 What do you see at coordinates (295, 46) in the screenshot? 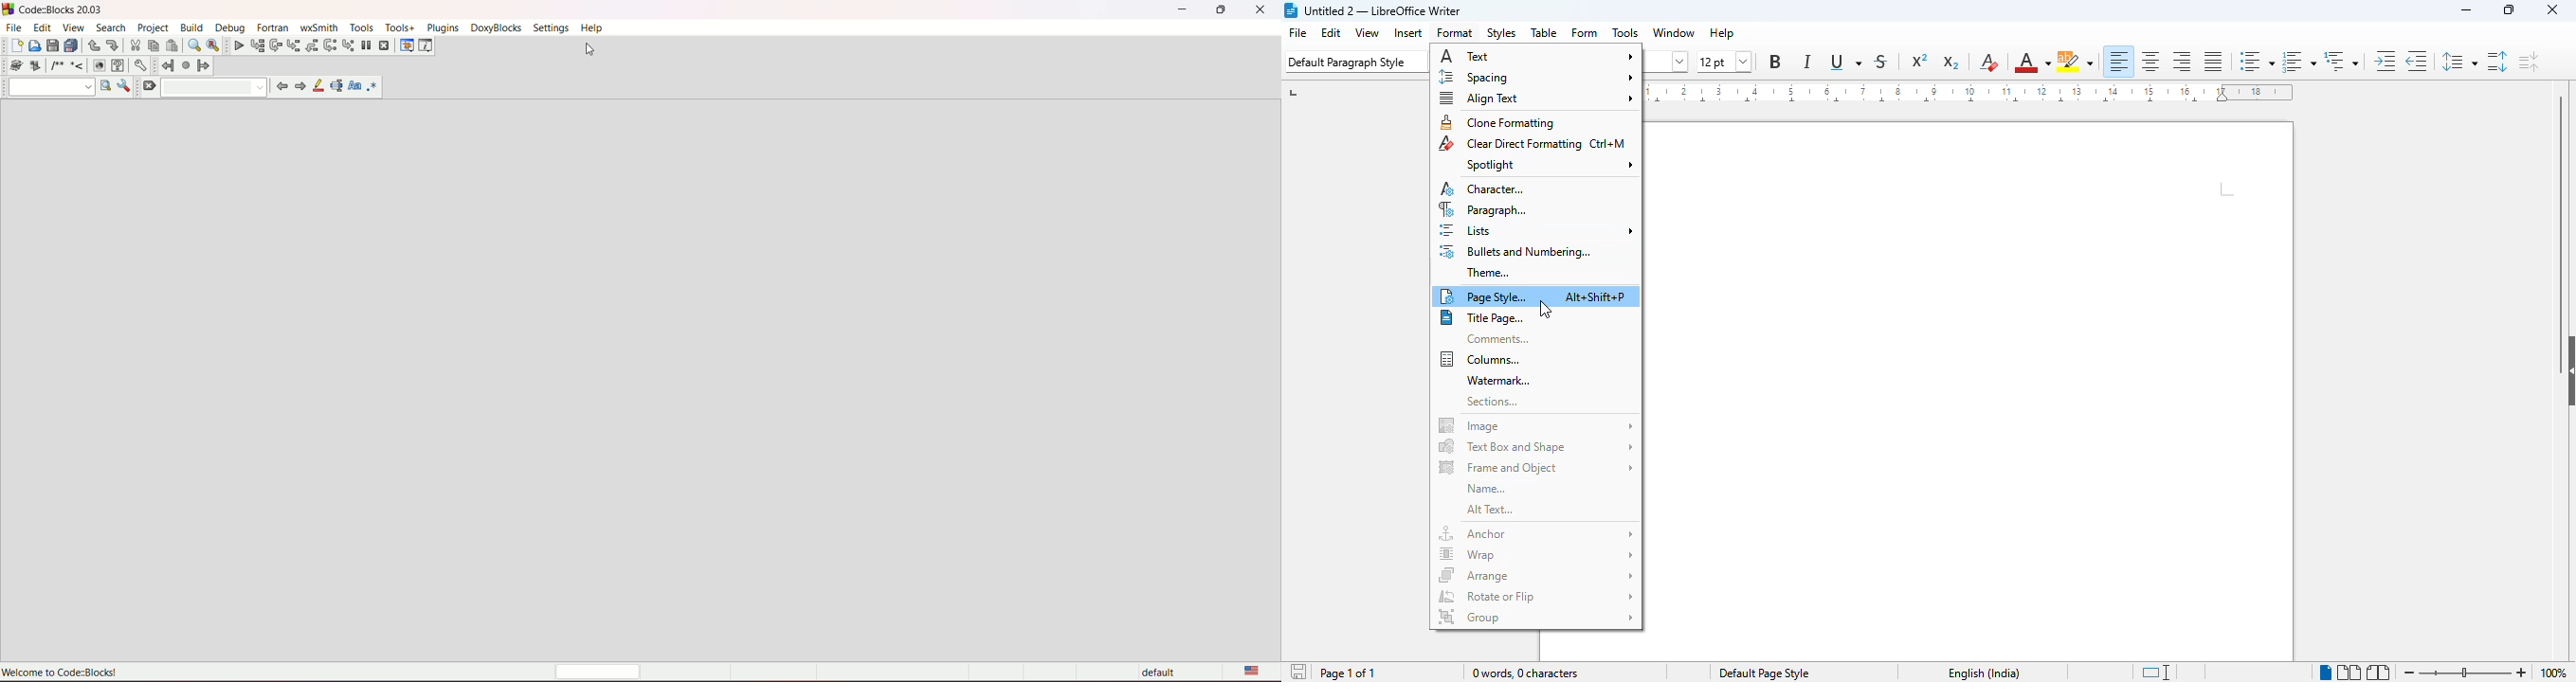
I see `step into` at bounding box center [295, 46].